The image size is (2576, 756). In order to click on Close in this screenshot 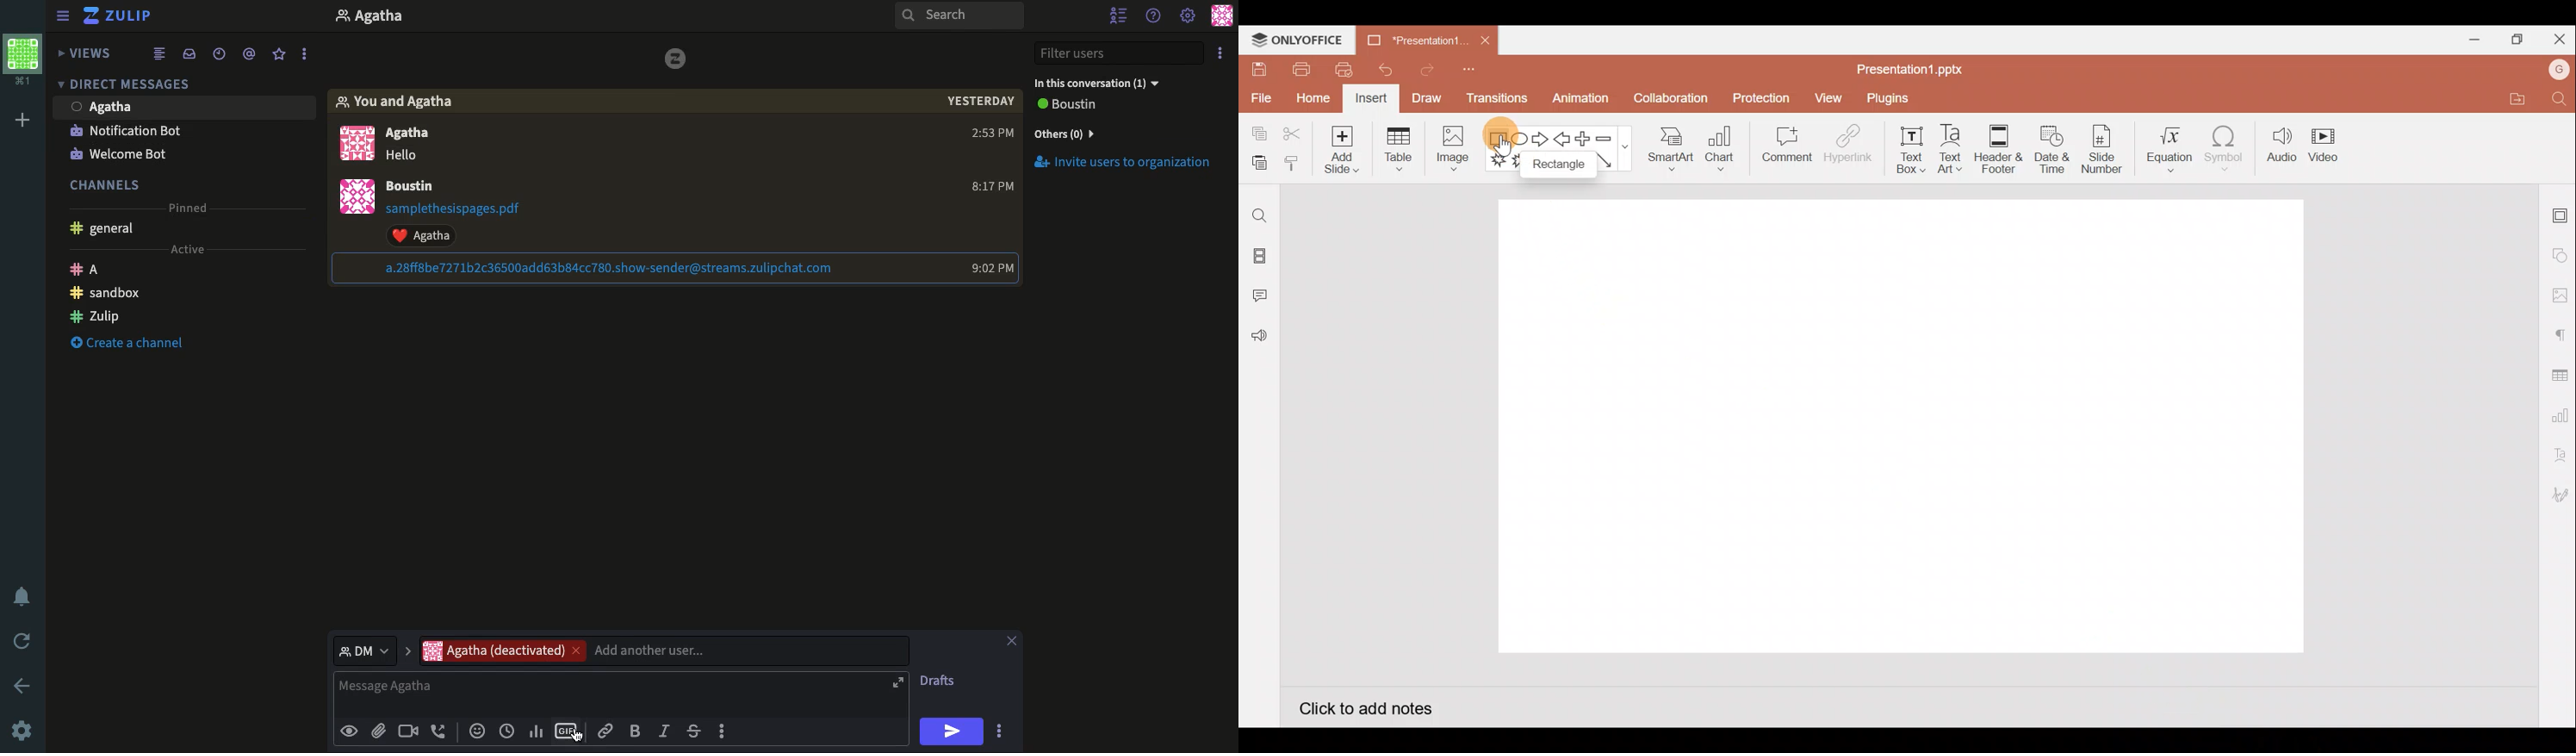, I will do `click(2557, 36)`.